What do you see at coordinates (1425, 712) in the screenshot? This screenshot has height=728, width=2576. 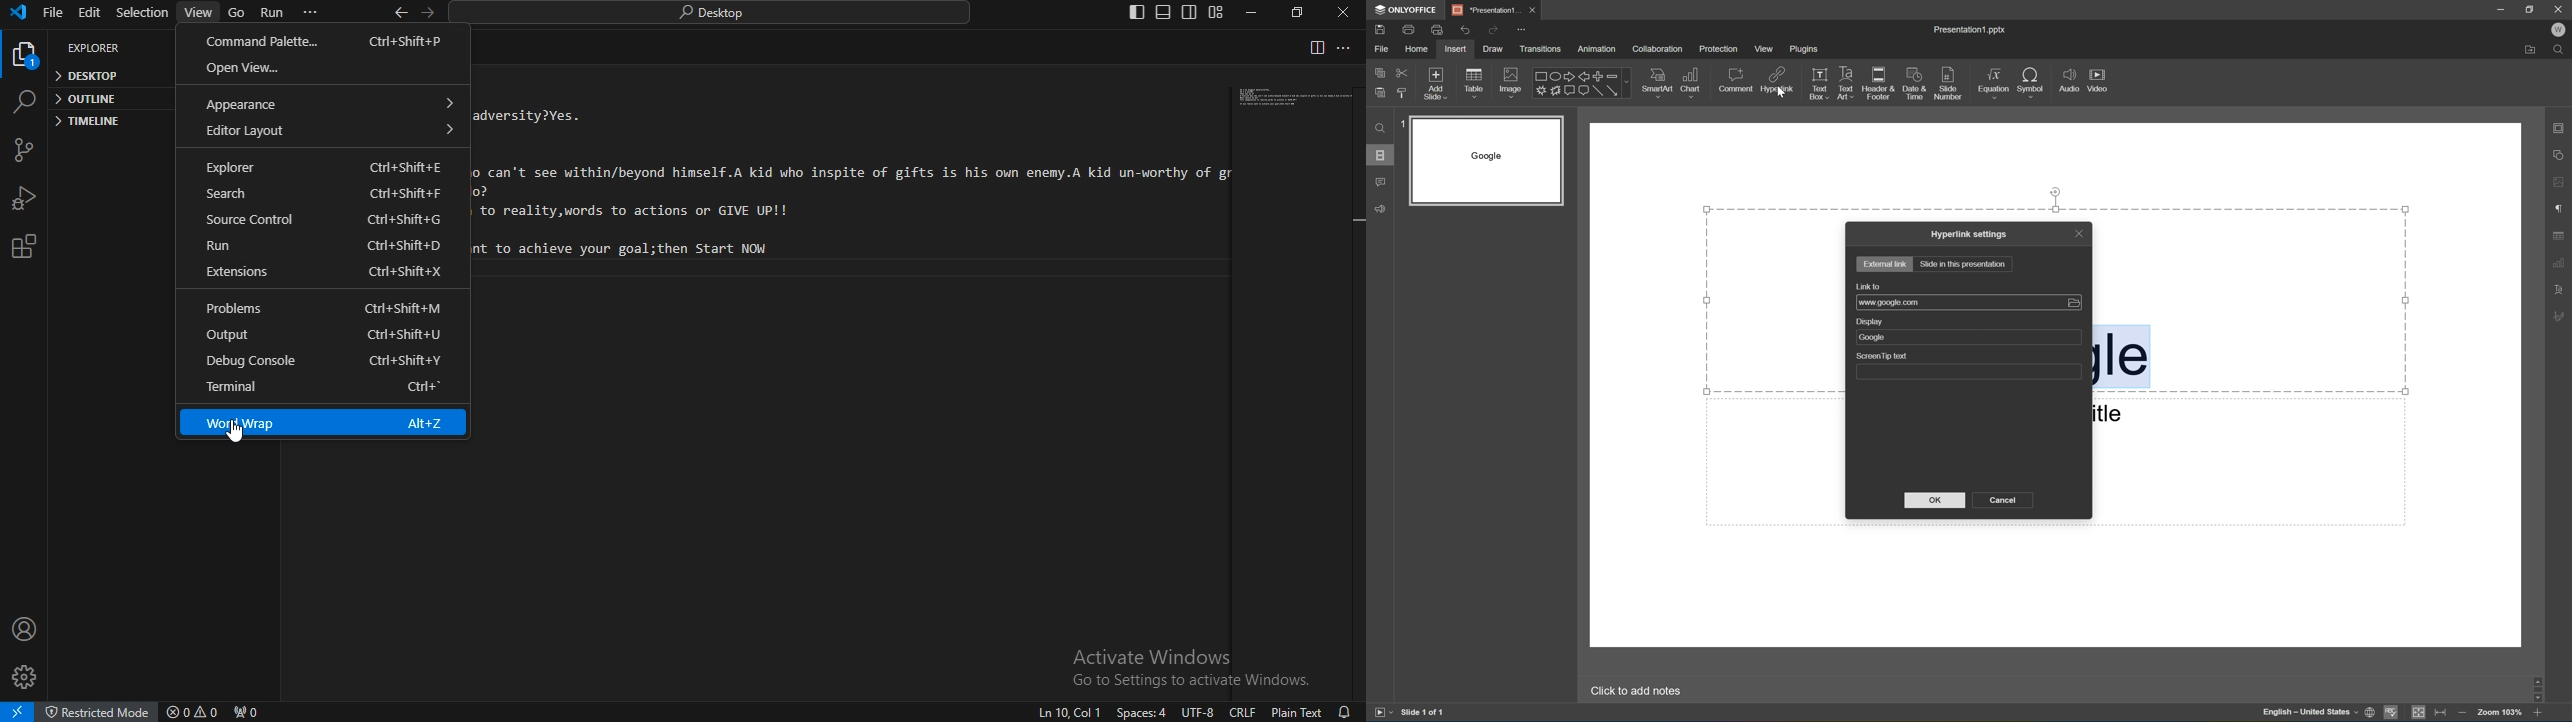 I see `Slide 1 of 1` at bounding box center [1425, 712].